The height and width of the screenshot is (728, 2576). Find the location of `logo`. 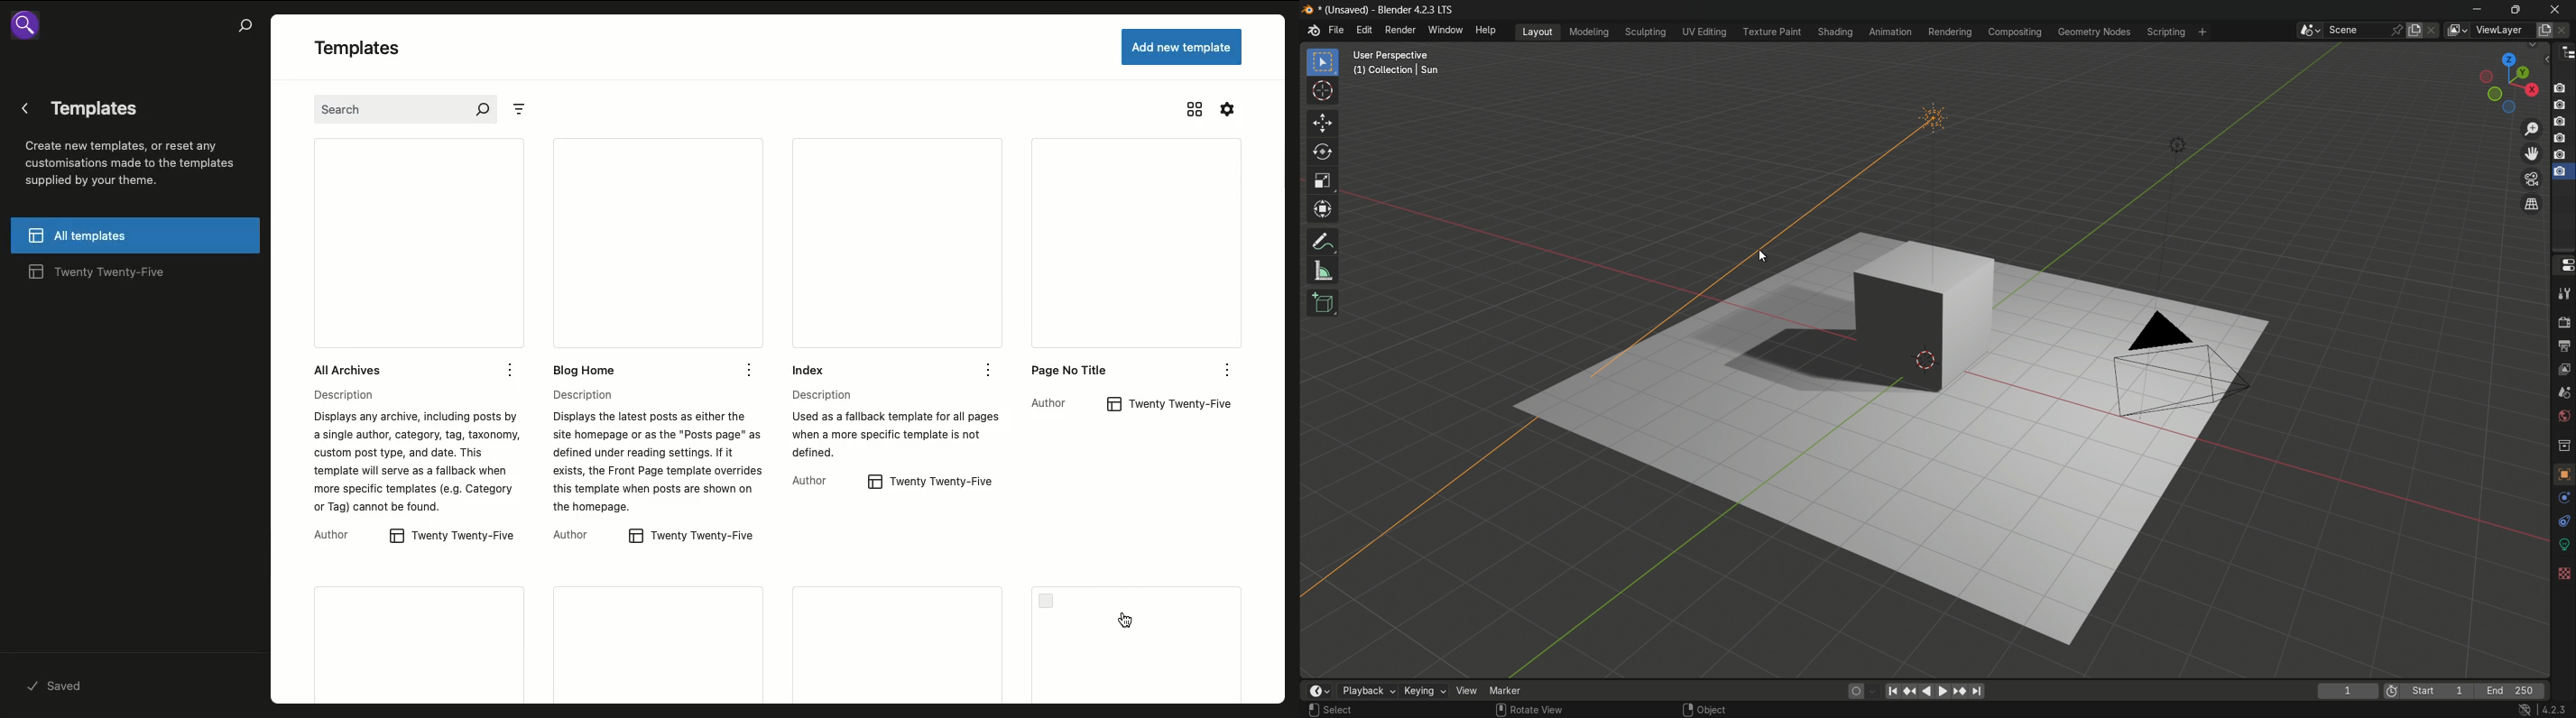

logo is located at coordinates (1307, 10).